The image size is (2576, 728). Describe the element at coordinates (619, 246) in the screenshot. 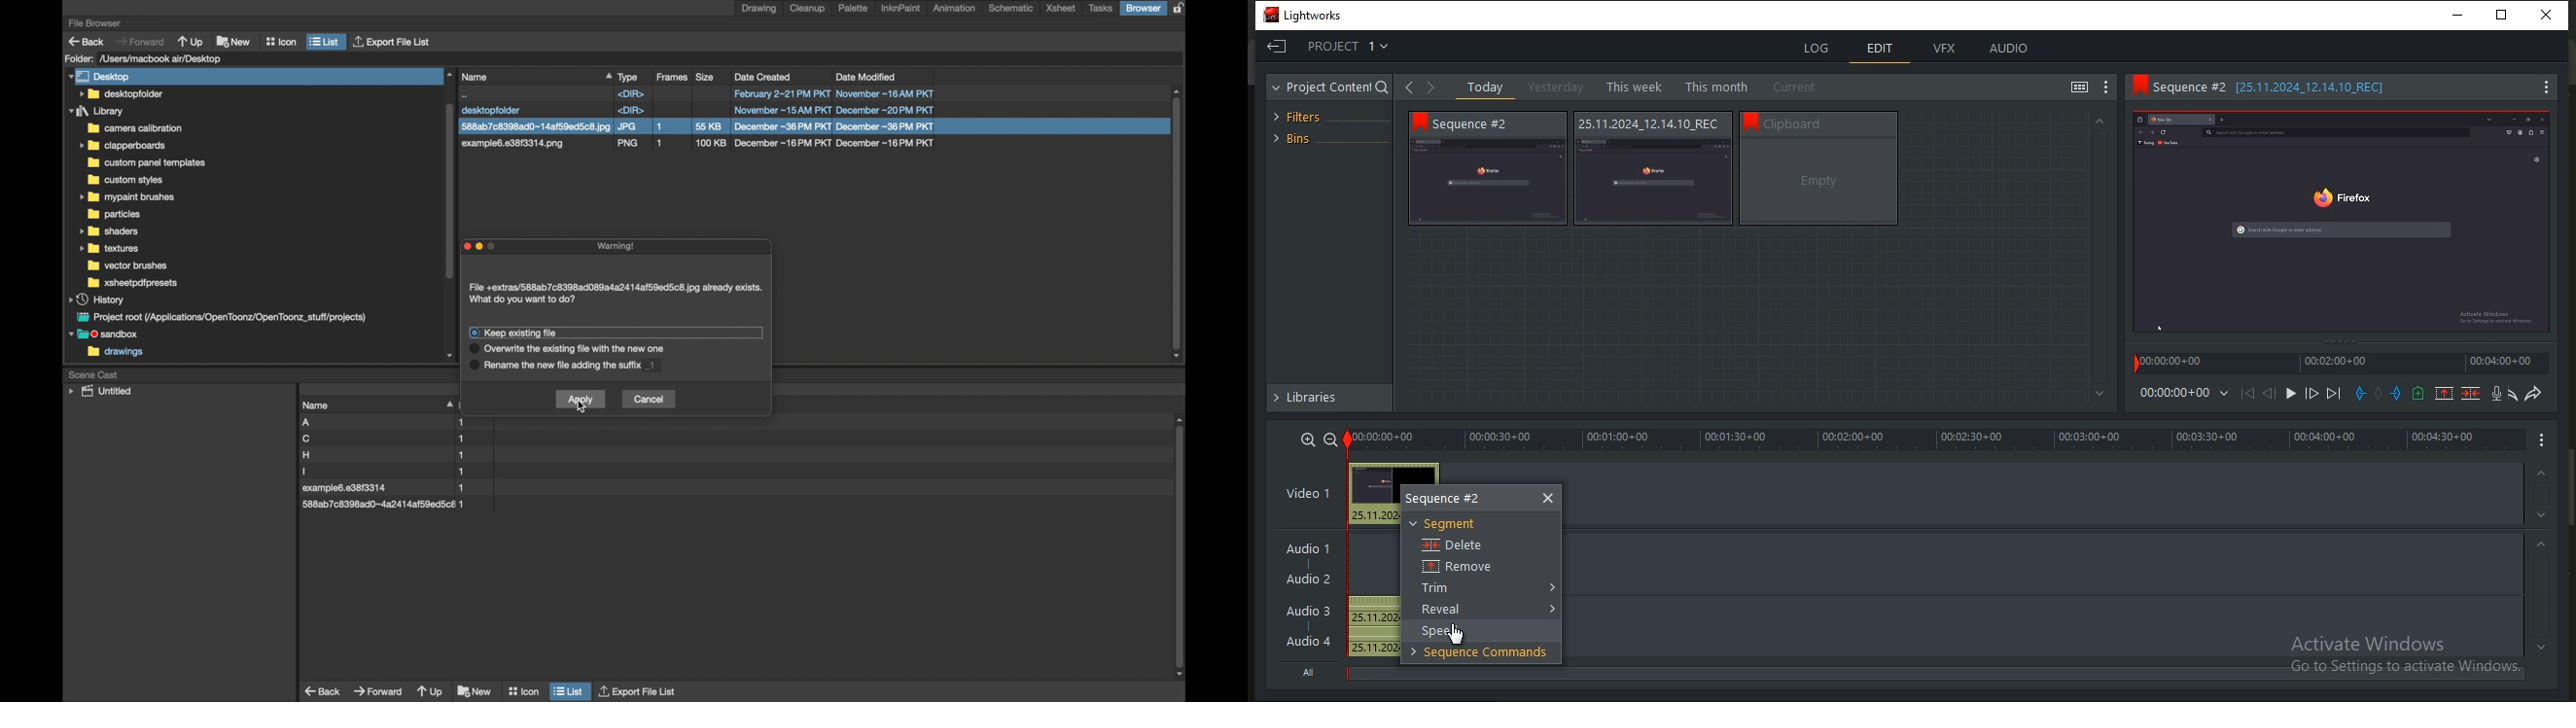

I see `warning` at that location.